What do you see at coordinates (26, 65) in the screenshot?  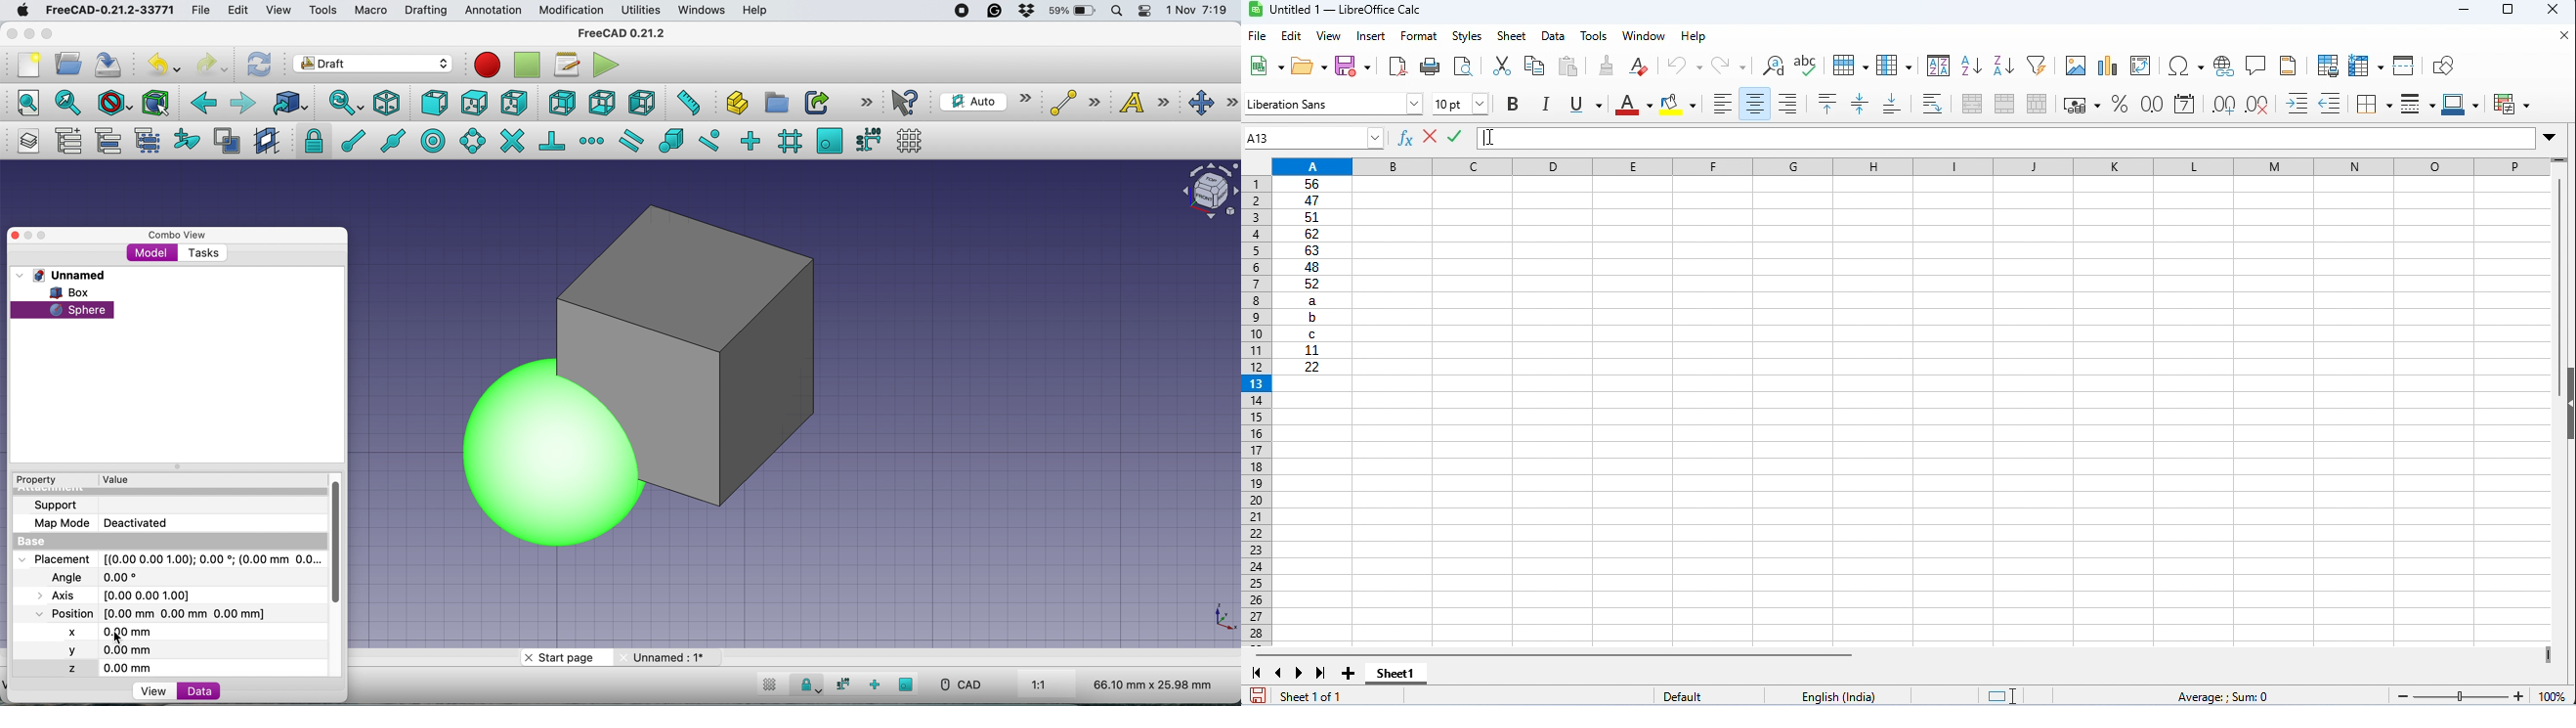 I see `new` at bounding box center [26, 65].